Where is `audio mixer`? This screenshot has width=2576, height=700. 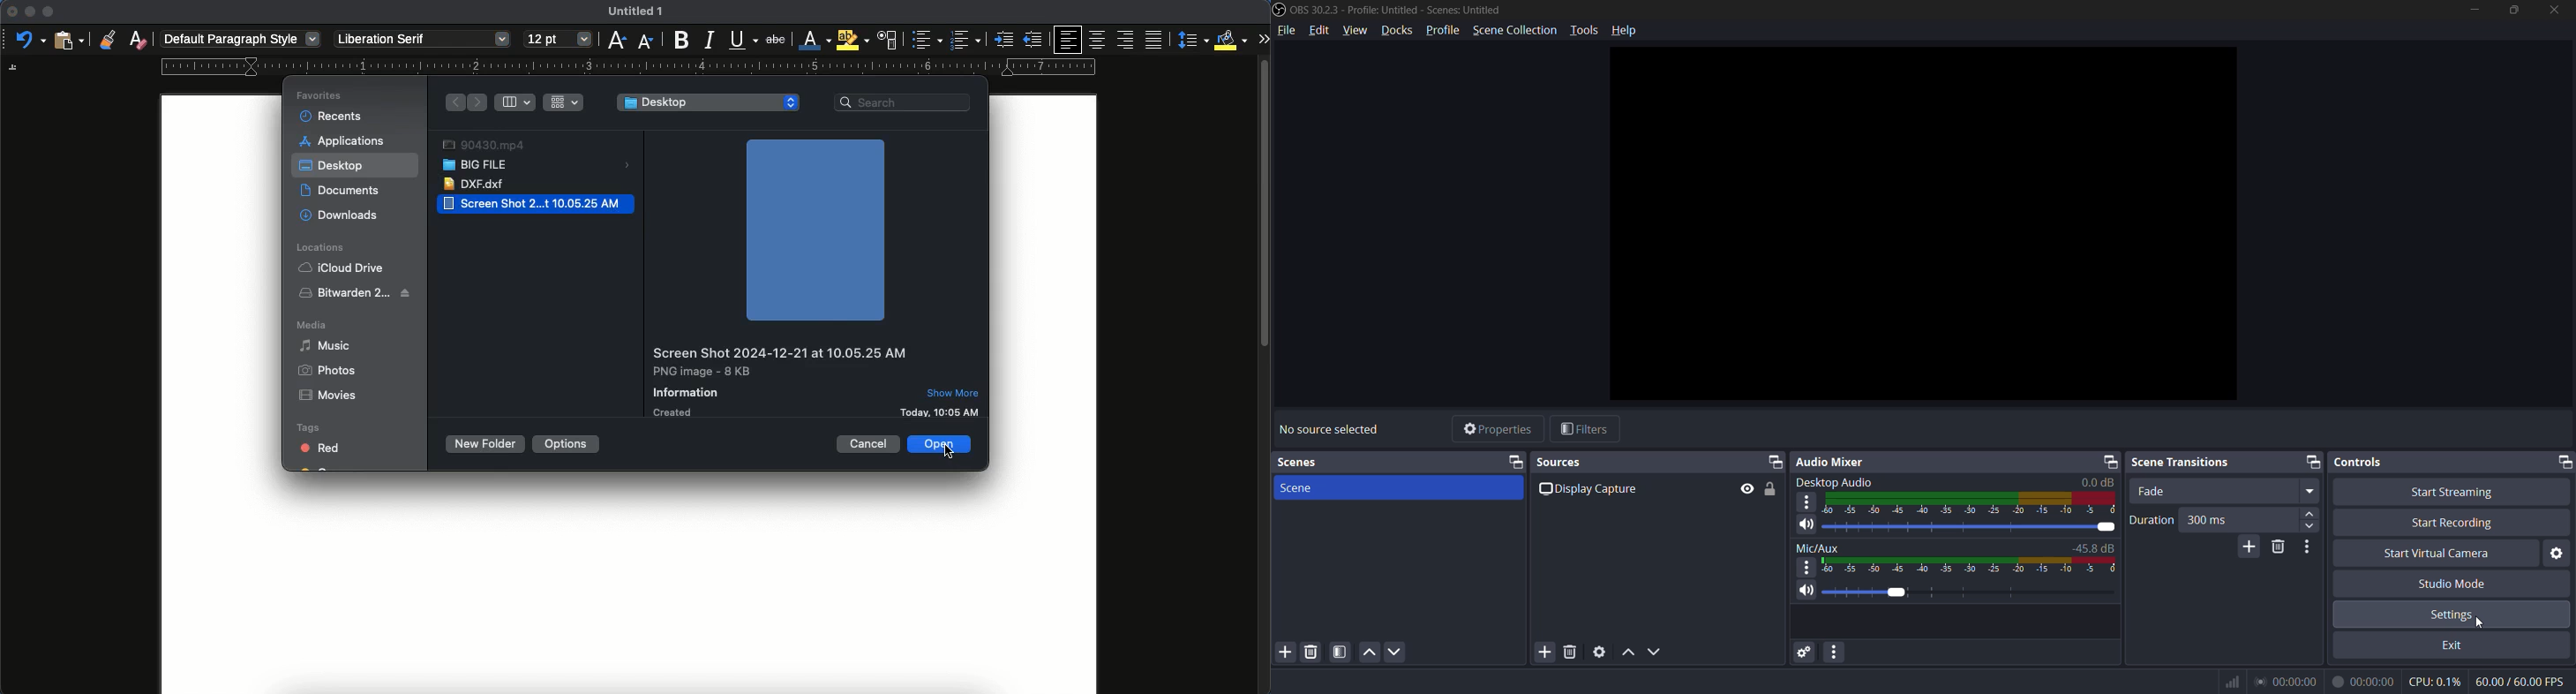
audio mixer is located at coordinates (1943, 463).